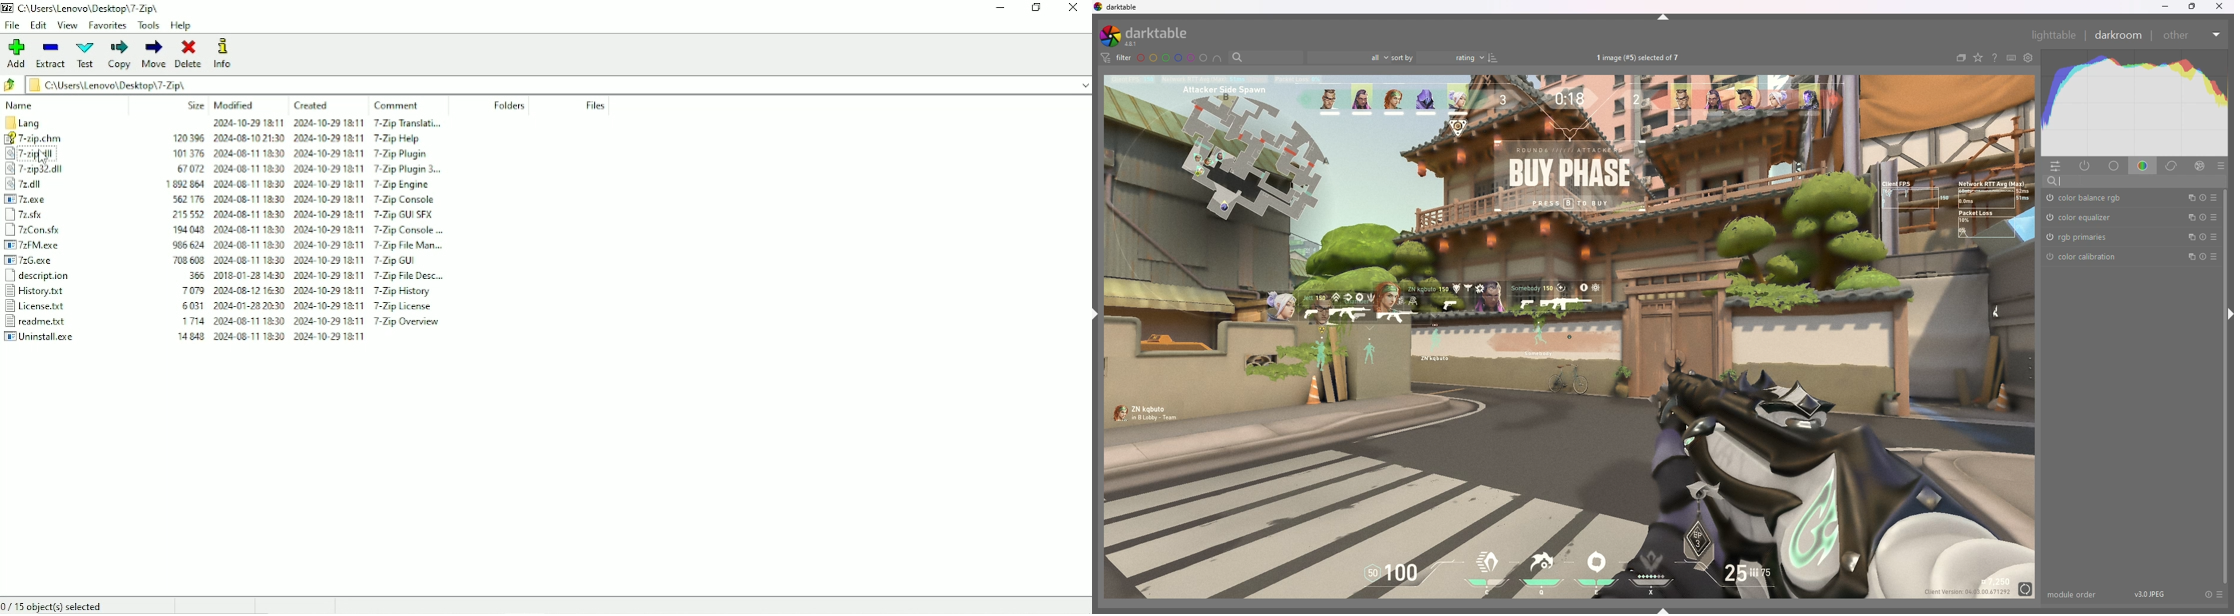  What do you see at coordinates (213, 337) in the screenshot?
I see `Uninstall.exe` at bounding box center [213, 337].